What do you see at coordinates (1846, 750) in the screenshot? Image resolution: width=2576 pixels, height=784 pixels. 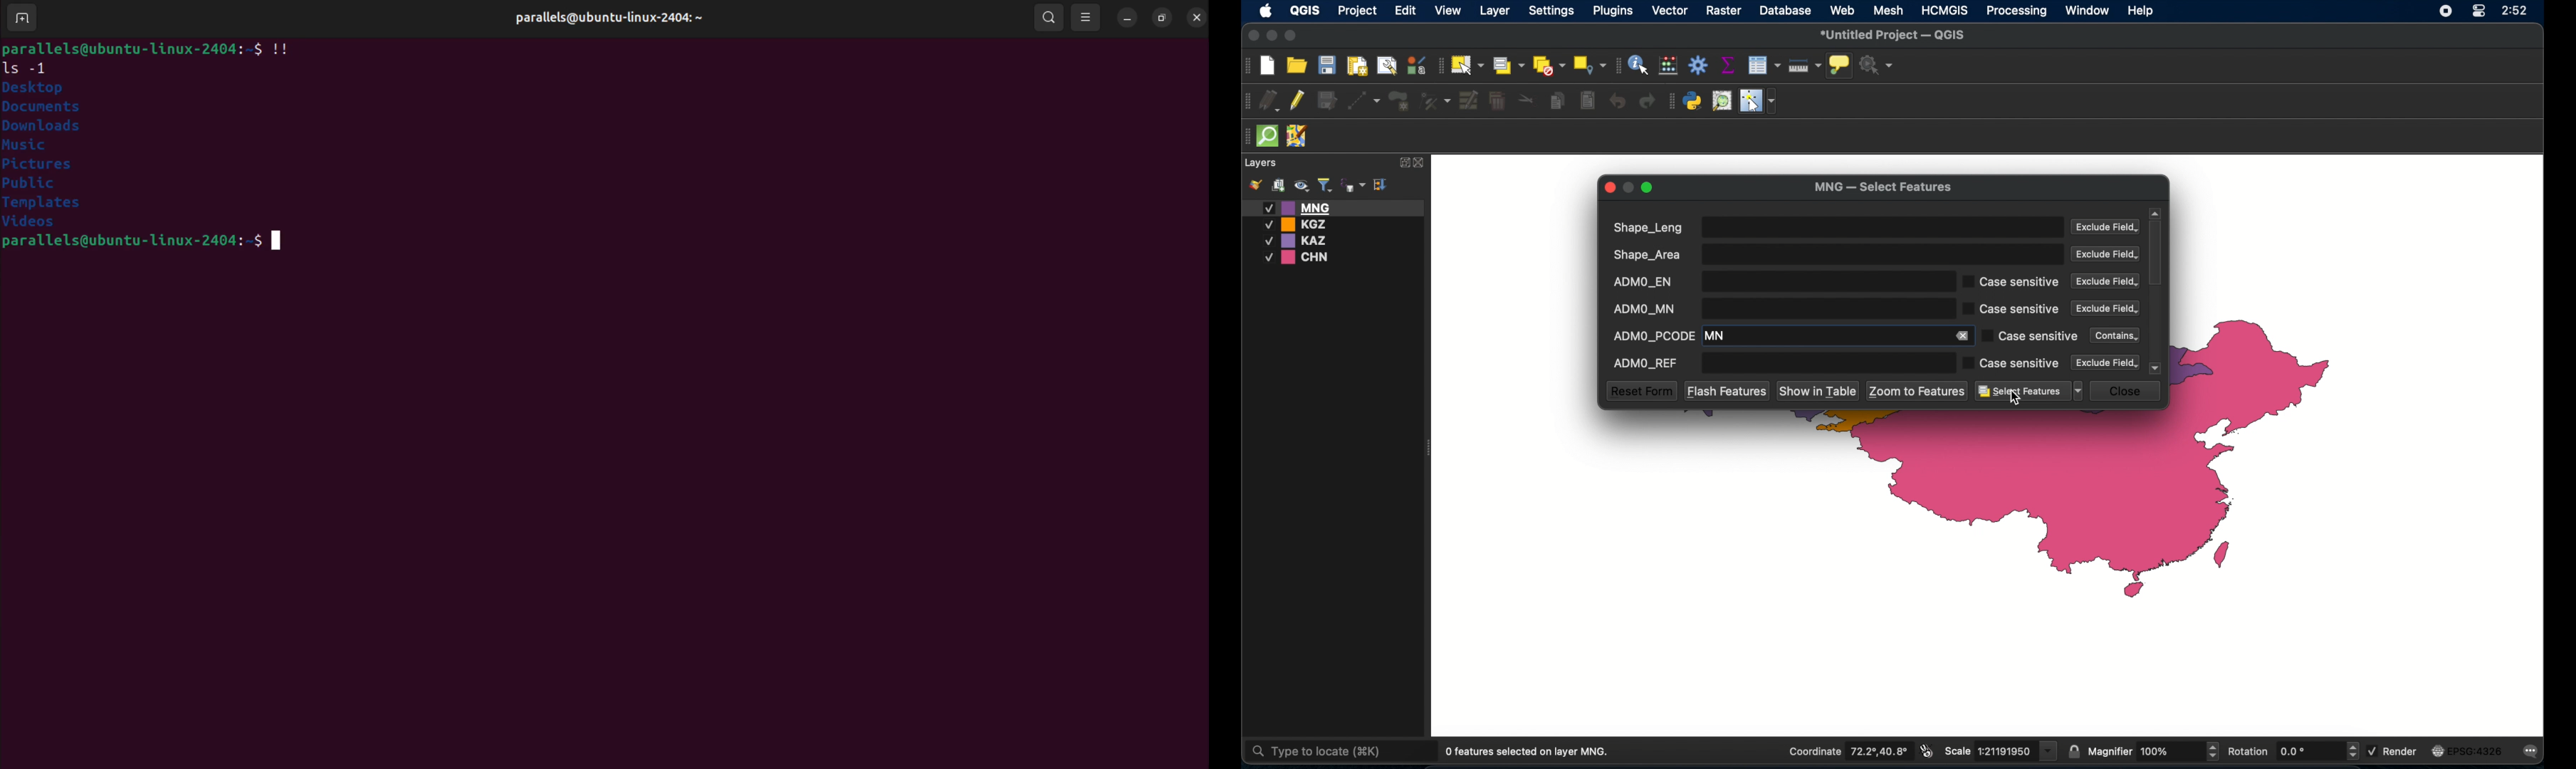 I see `Coordinate  72.2°,40.8°` at bounding box center [1846, 750].